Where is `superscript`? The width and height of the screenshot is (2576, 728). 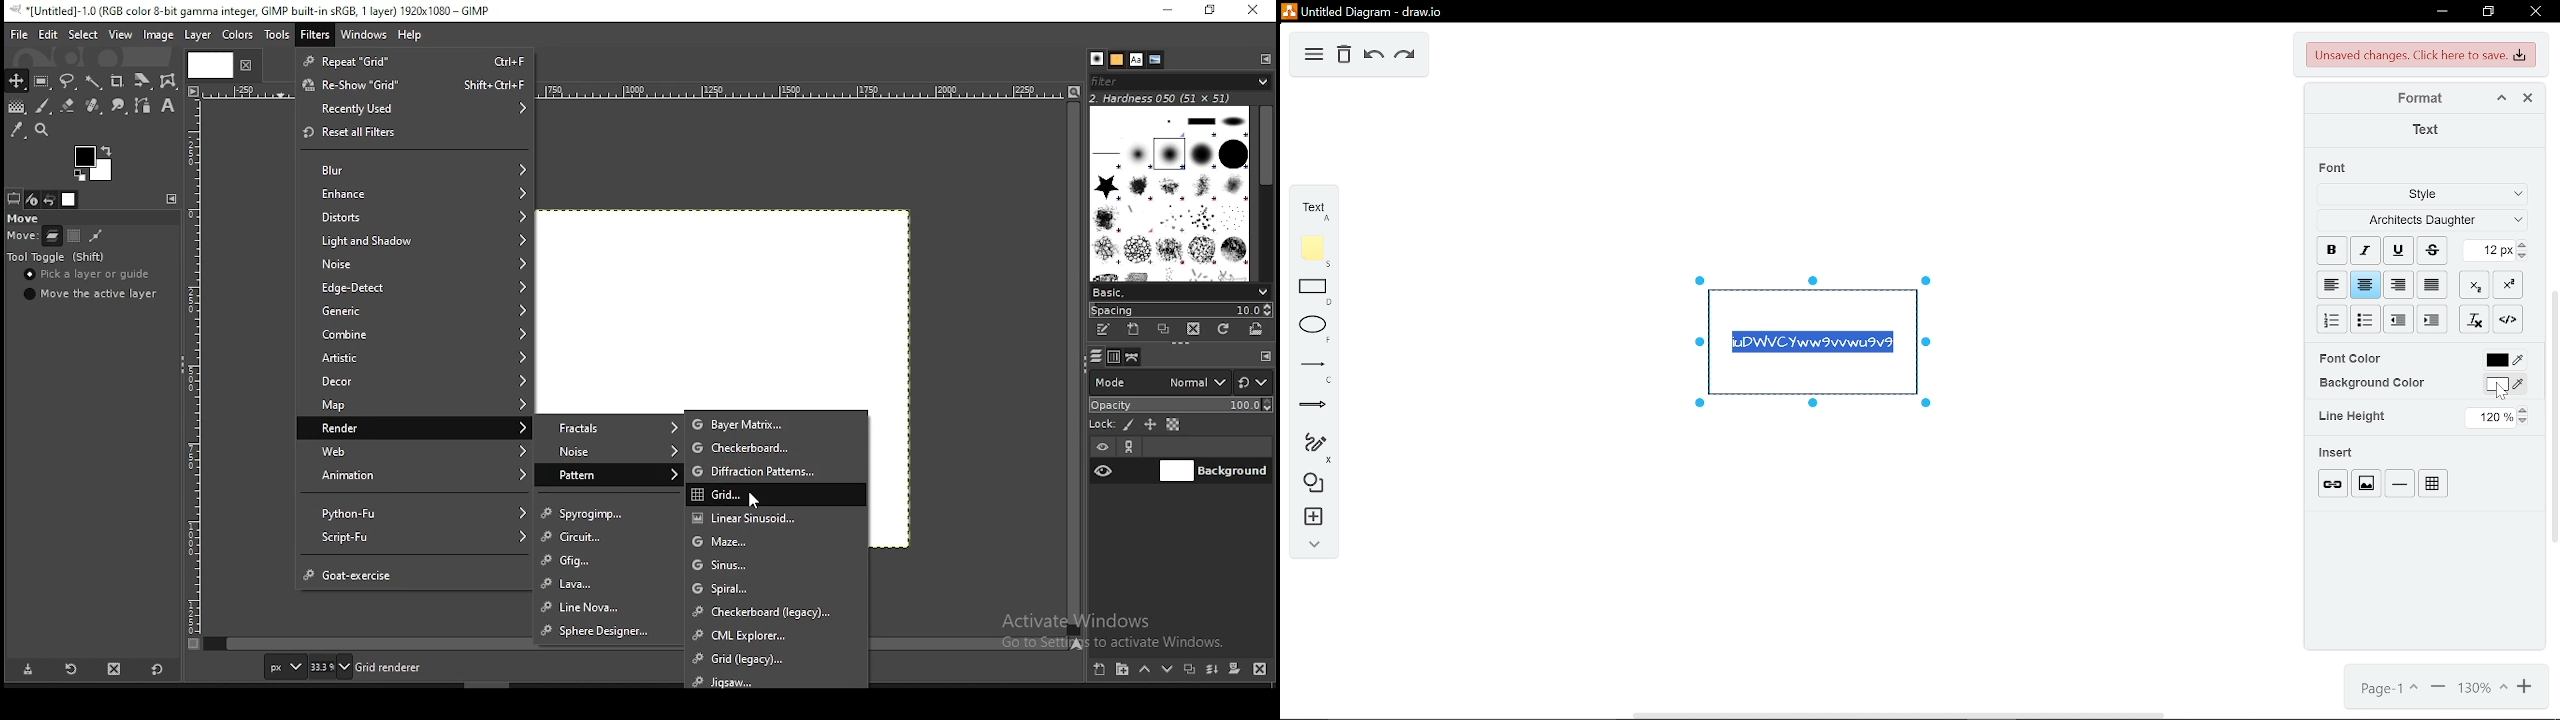
superscript is located at coordinates (2512, 285).